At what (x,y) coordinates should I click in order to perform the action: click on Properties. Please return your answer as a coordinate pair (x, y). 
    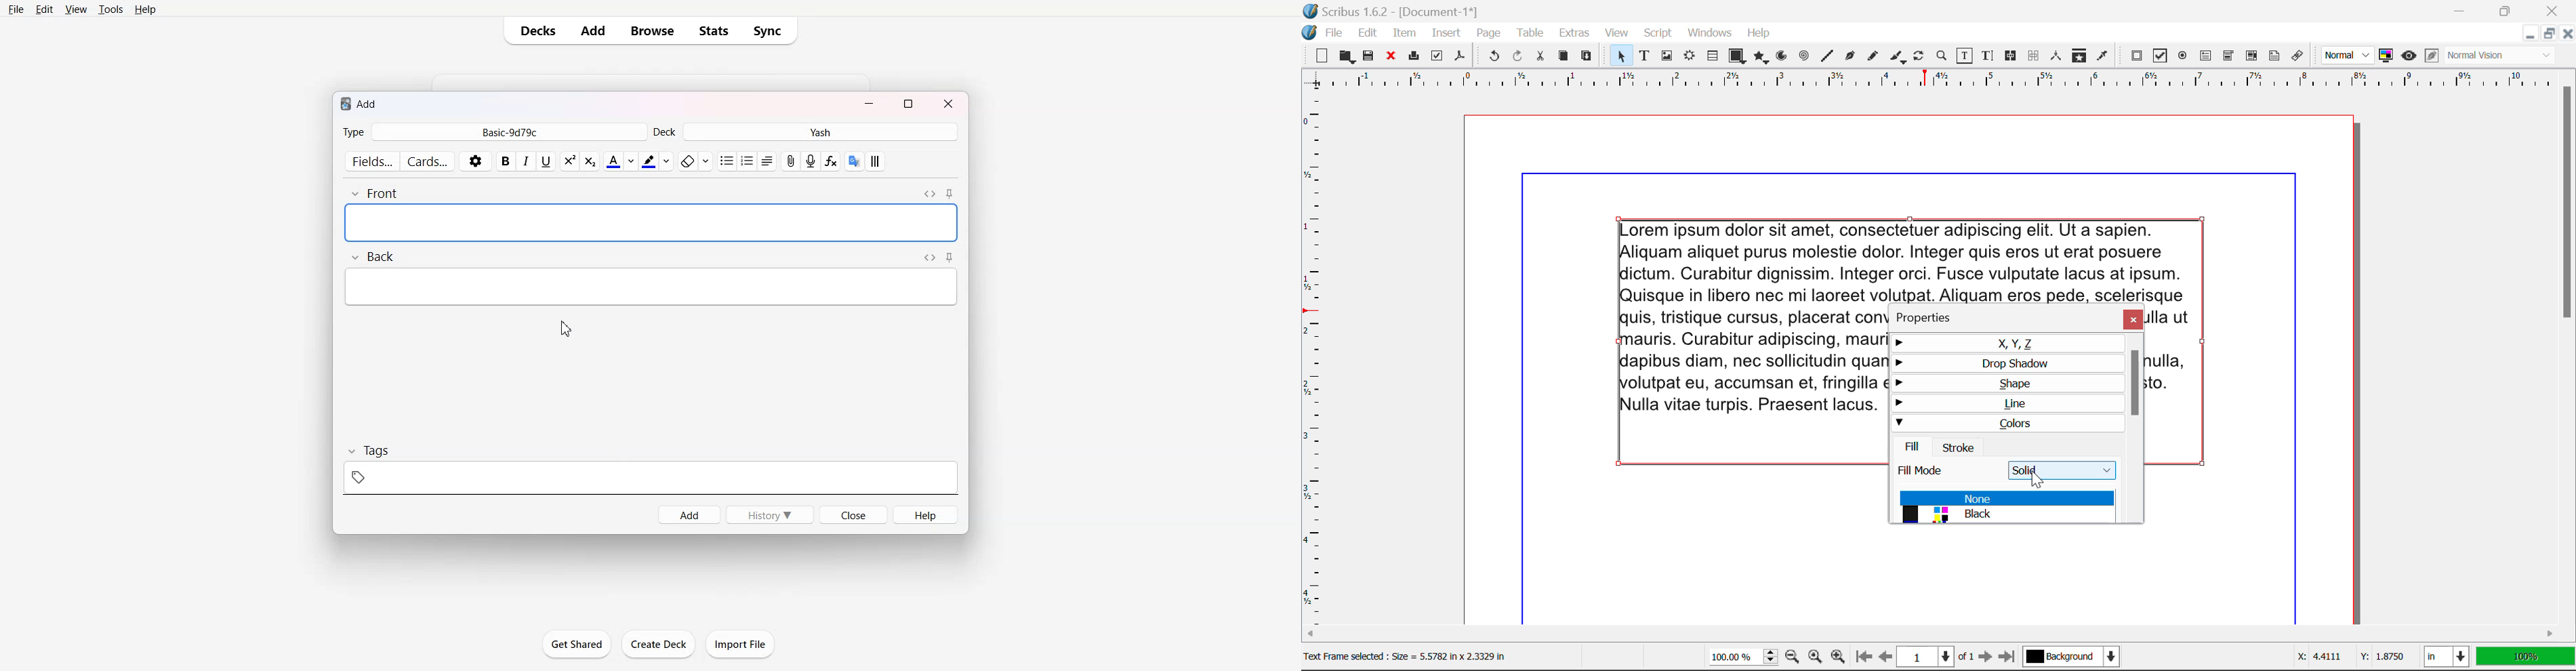
    Looking at the image, I should click on (1931, 318).